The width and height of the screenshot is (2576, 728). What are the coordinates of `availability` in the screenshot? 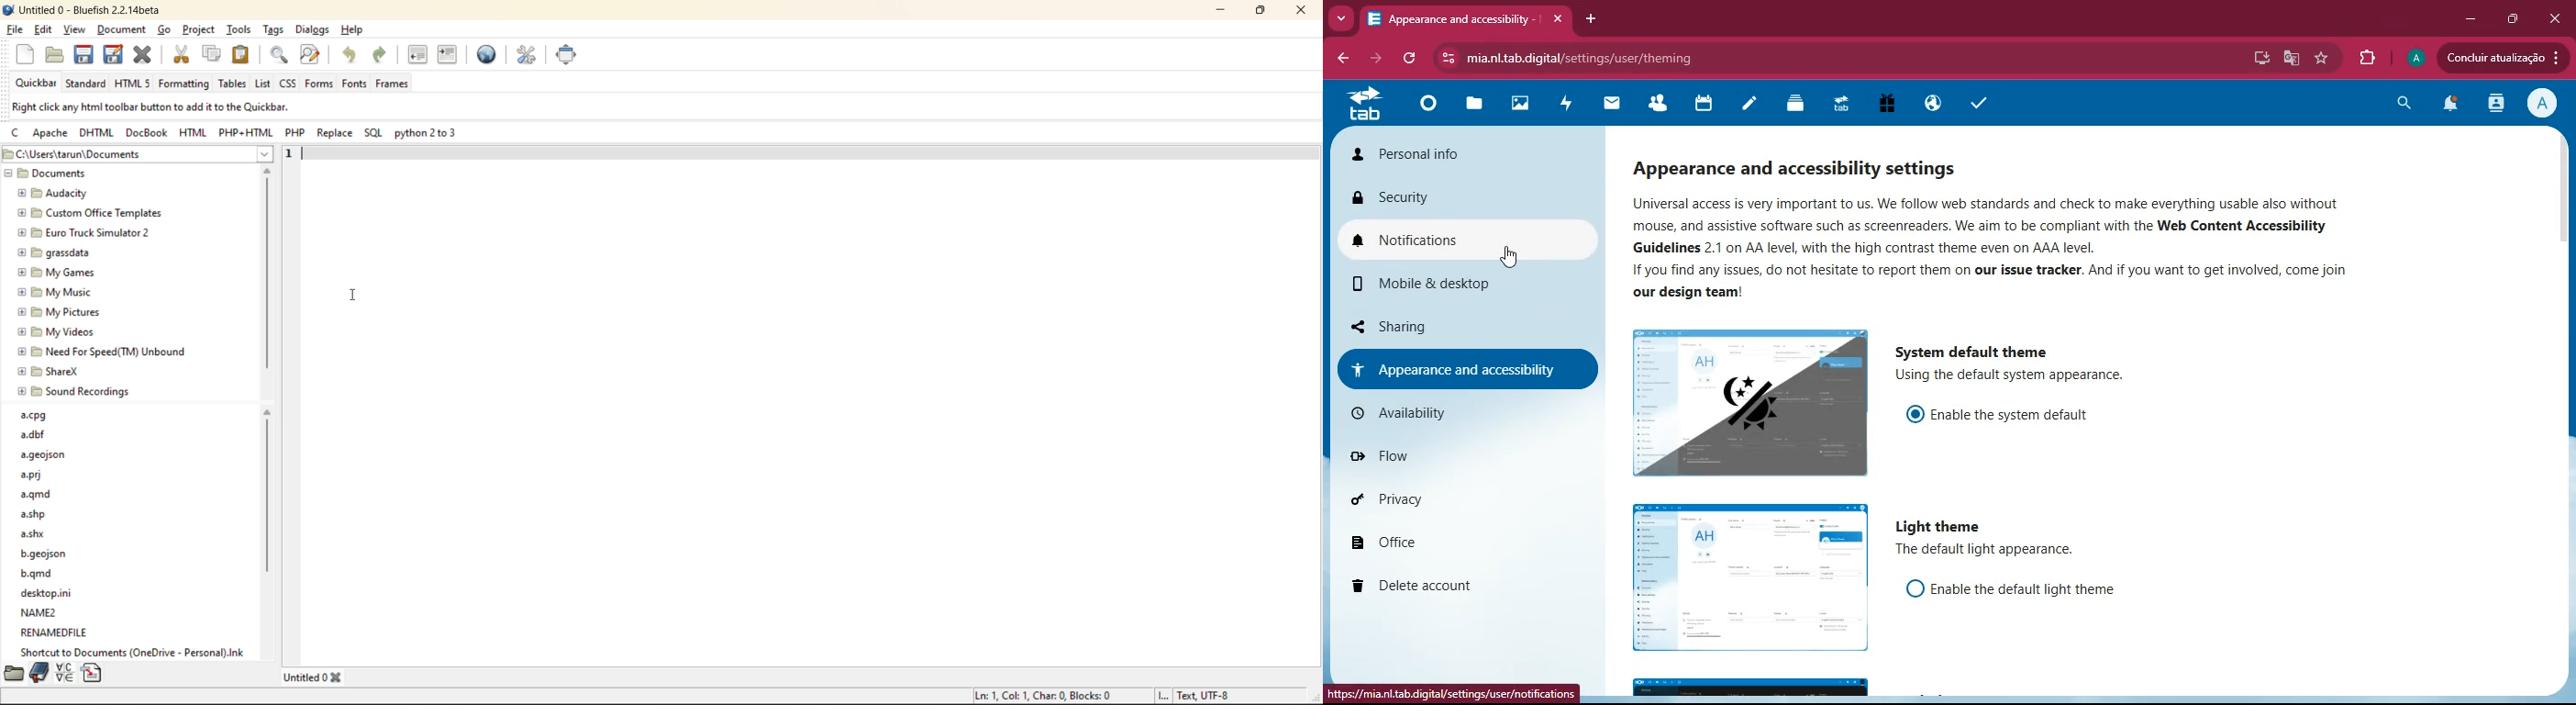 It's located at (1458, 411).